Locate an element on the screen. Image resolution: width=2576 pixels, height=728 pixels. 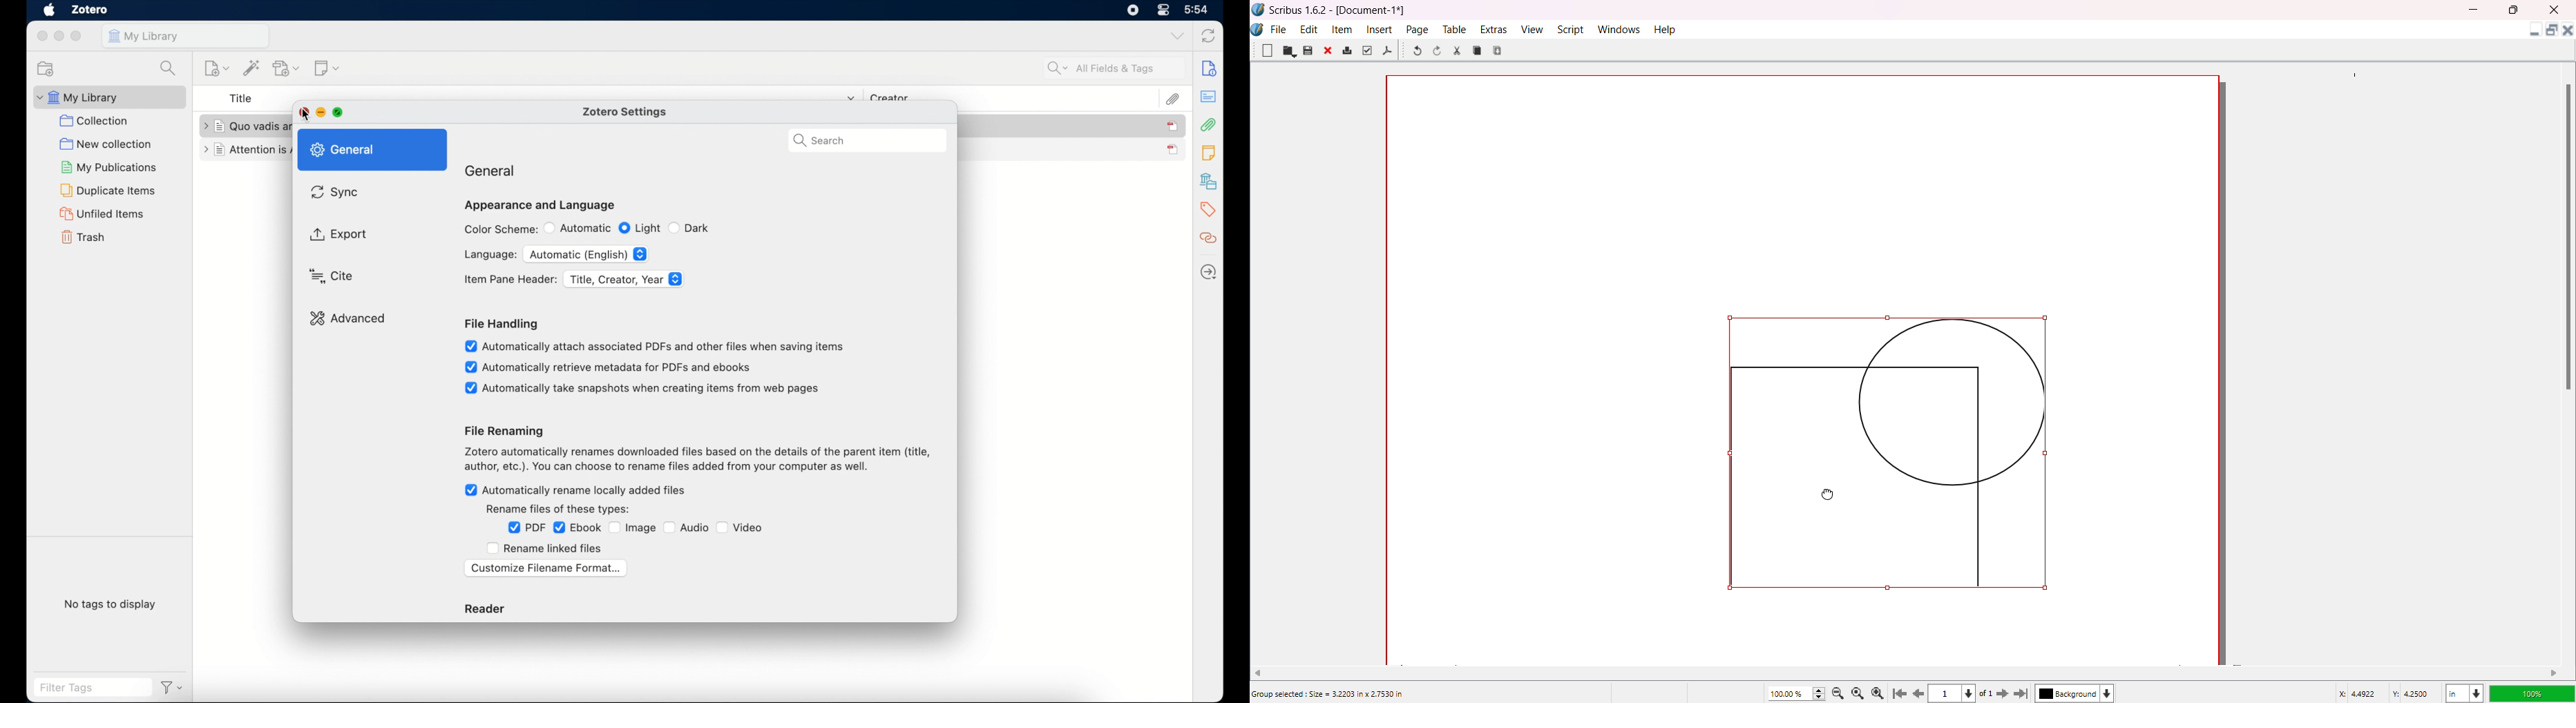
add attachment is located at coordinates (286, 68).